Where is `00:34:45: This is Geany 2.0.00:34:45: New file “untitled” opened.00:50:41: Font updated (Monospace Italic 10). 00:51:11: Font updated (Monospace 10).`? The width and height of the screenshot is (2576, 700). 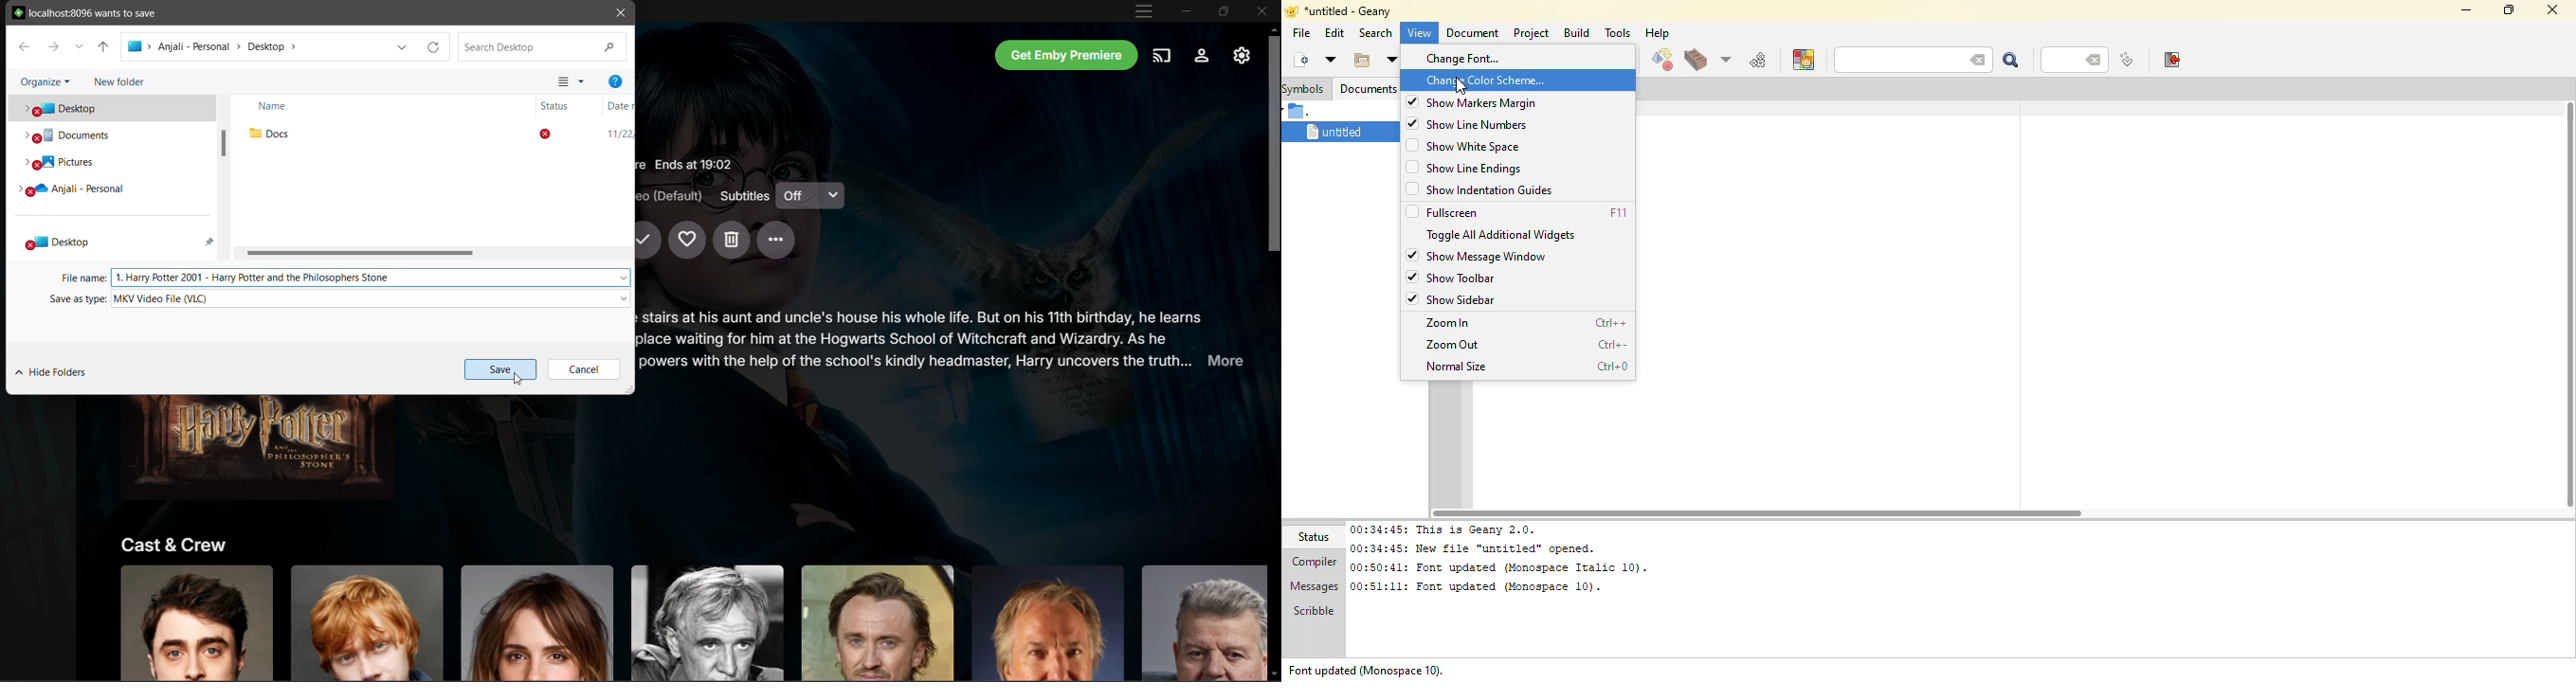 00:34:45: This is Geany 2.0.00:34:45: New file “untitled” opened.00:50:41: Font updated (Monospace Italic 10). 00:51:11: Font updated (Monospace 10). is located at coordinates (1506, 559).